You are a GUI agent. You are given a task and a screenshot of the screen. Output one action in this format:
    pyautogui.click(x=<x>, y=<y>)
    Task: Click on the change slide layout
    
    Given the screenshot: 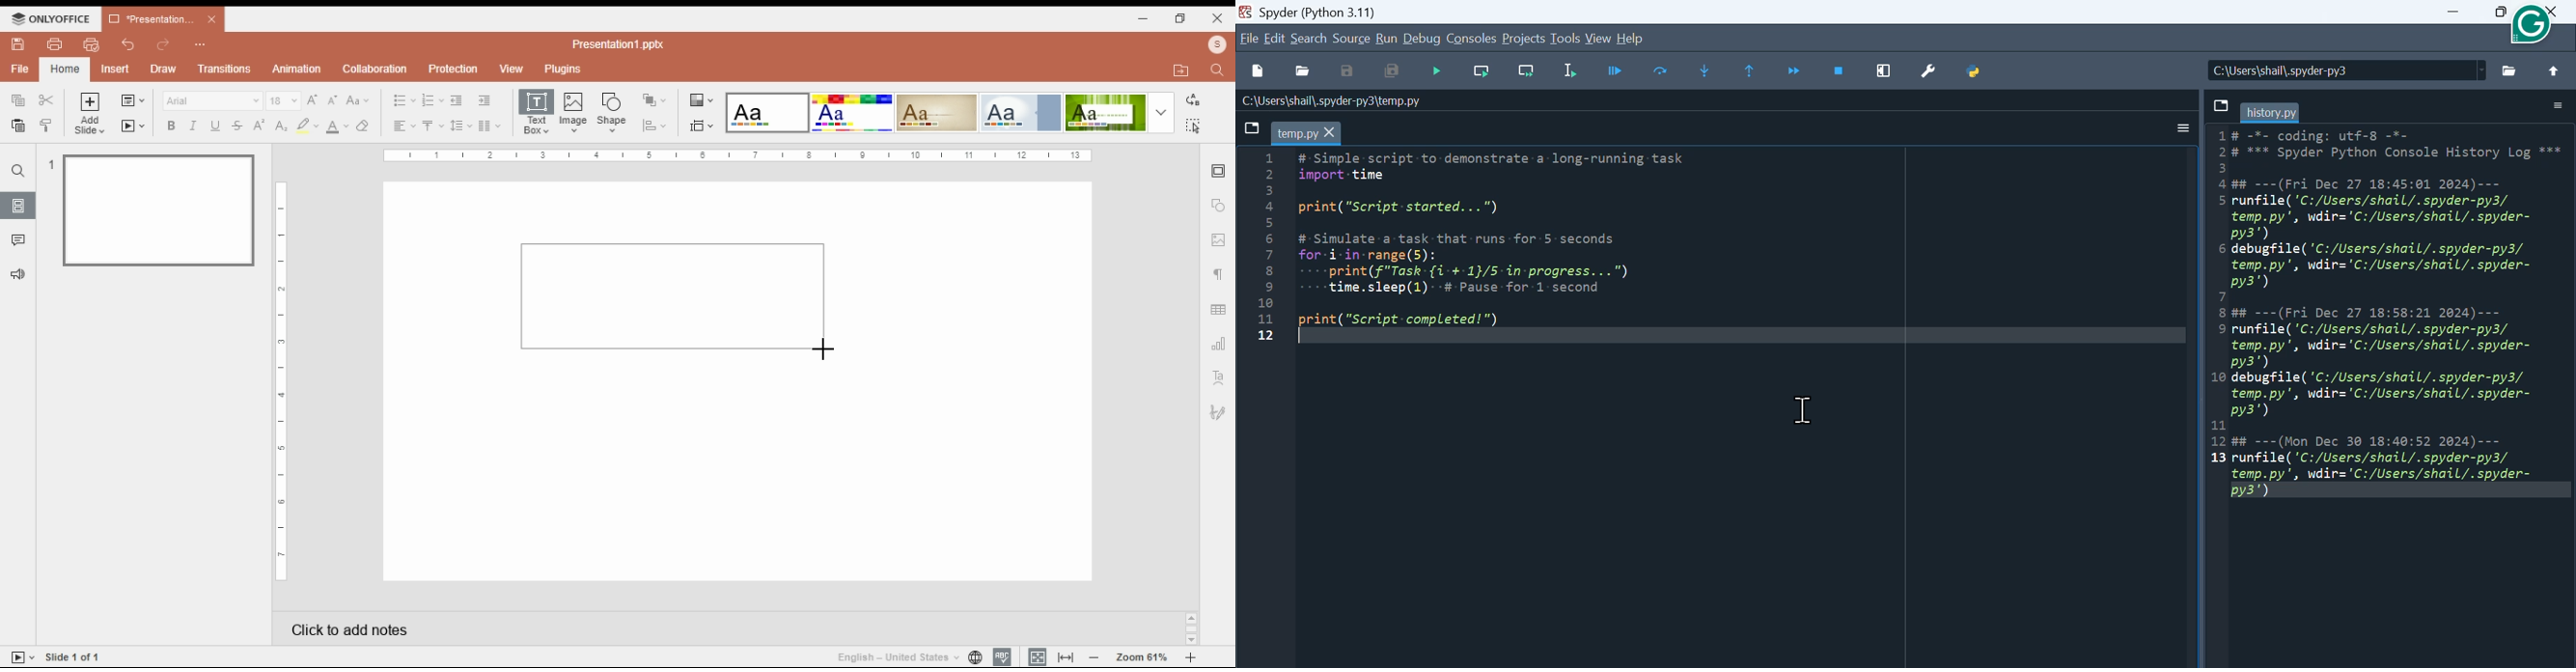 What is the action you would take?
    pyautogui.click(x=133, y=100)
    